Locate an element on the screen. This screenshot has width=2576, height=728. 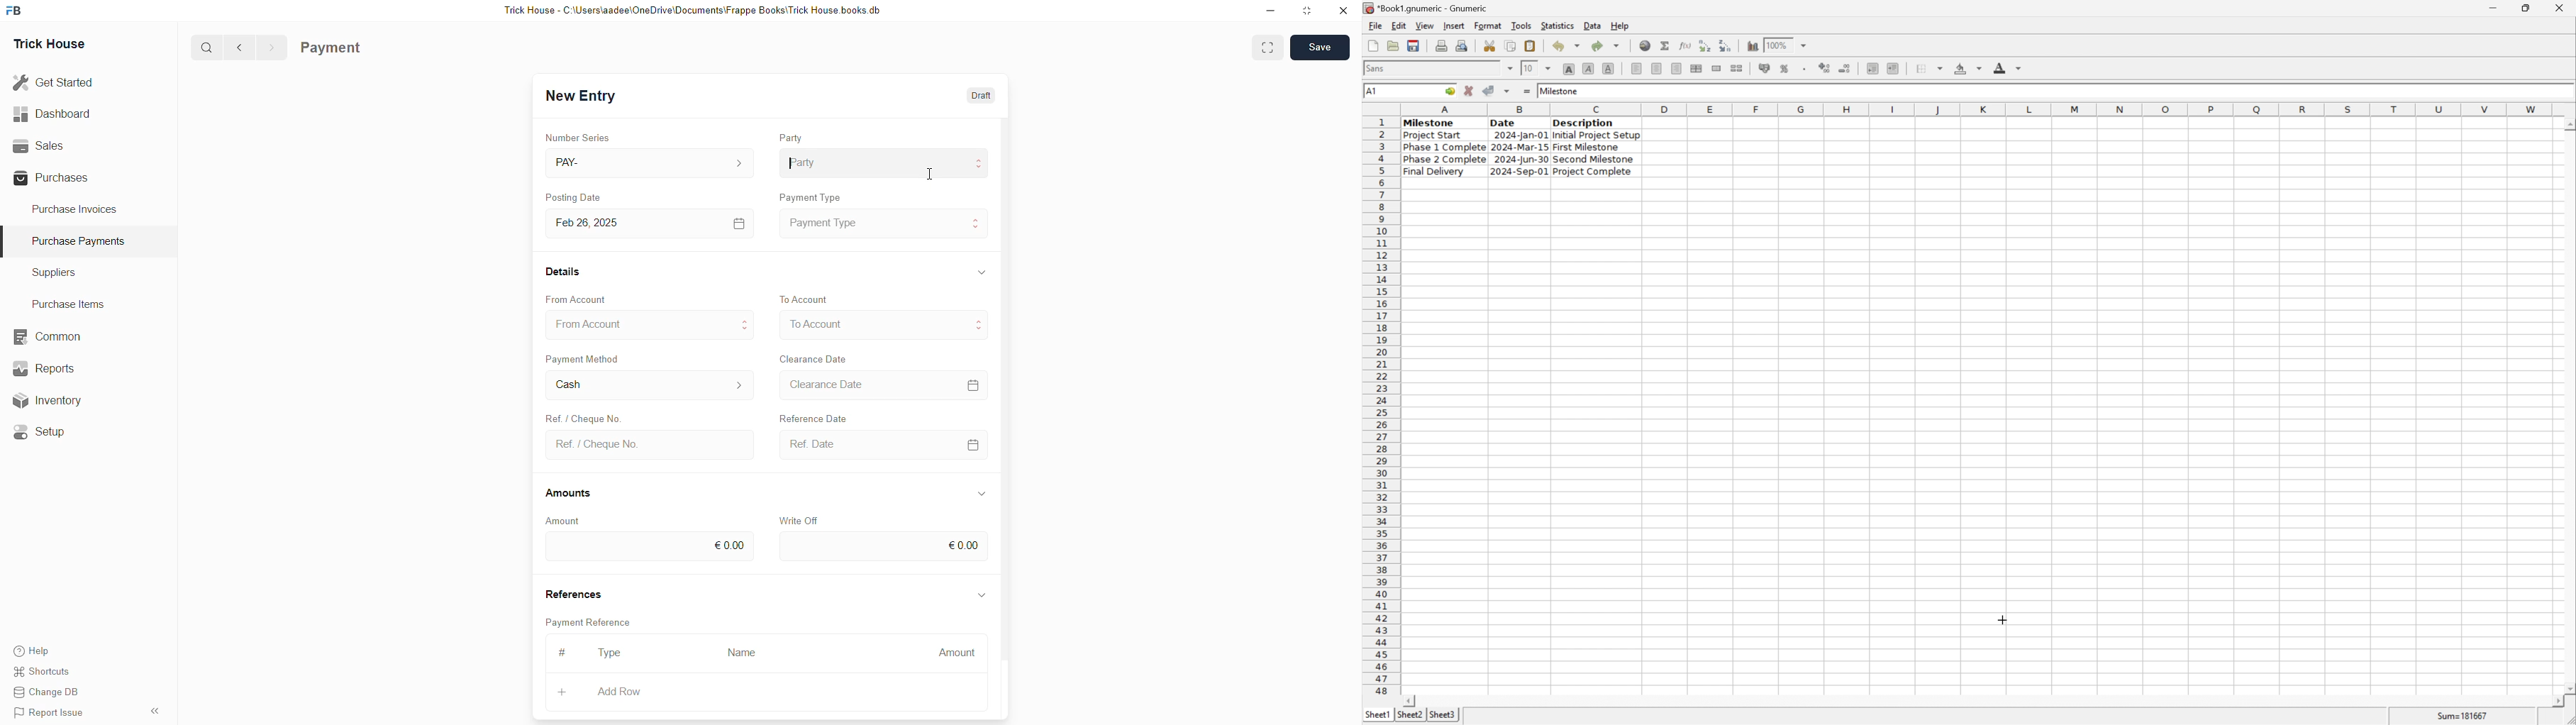
Clearance Date  is located at coordinates (881, 384).